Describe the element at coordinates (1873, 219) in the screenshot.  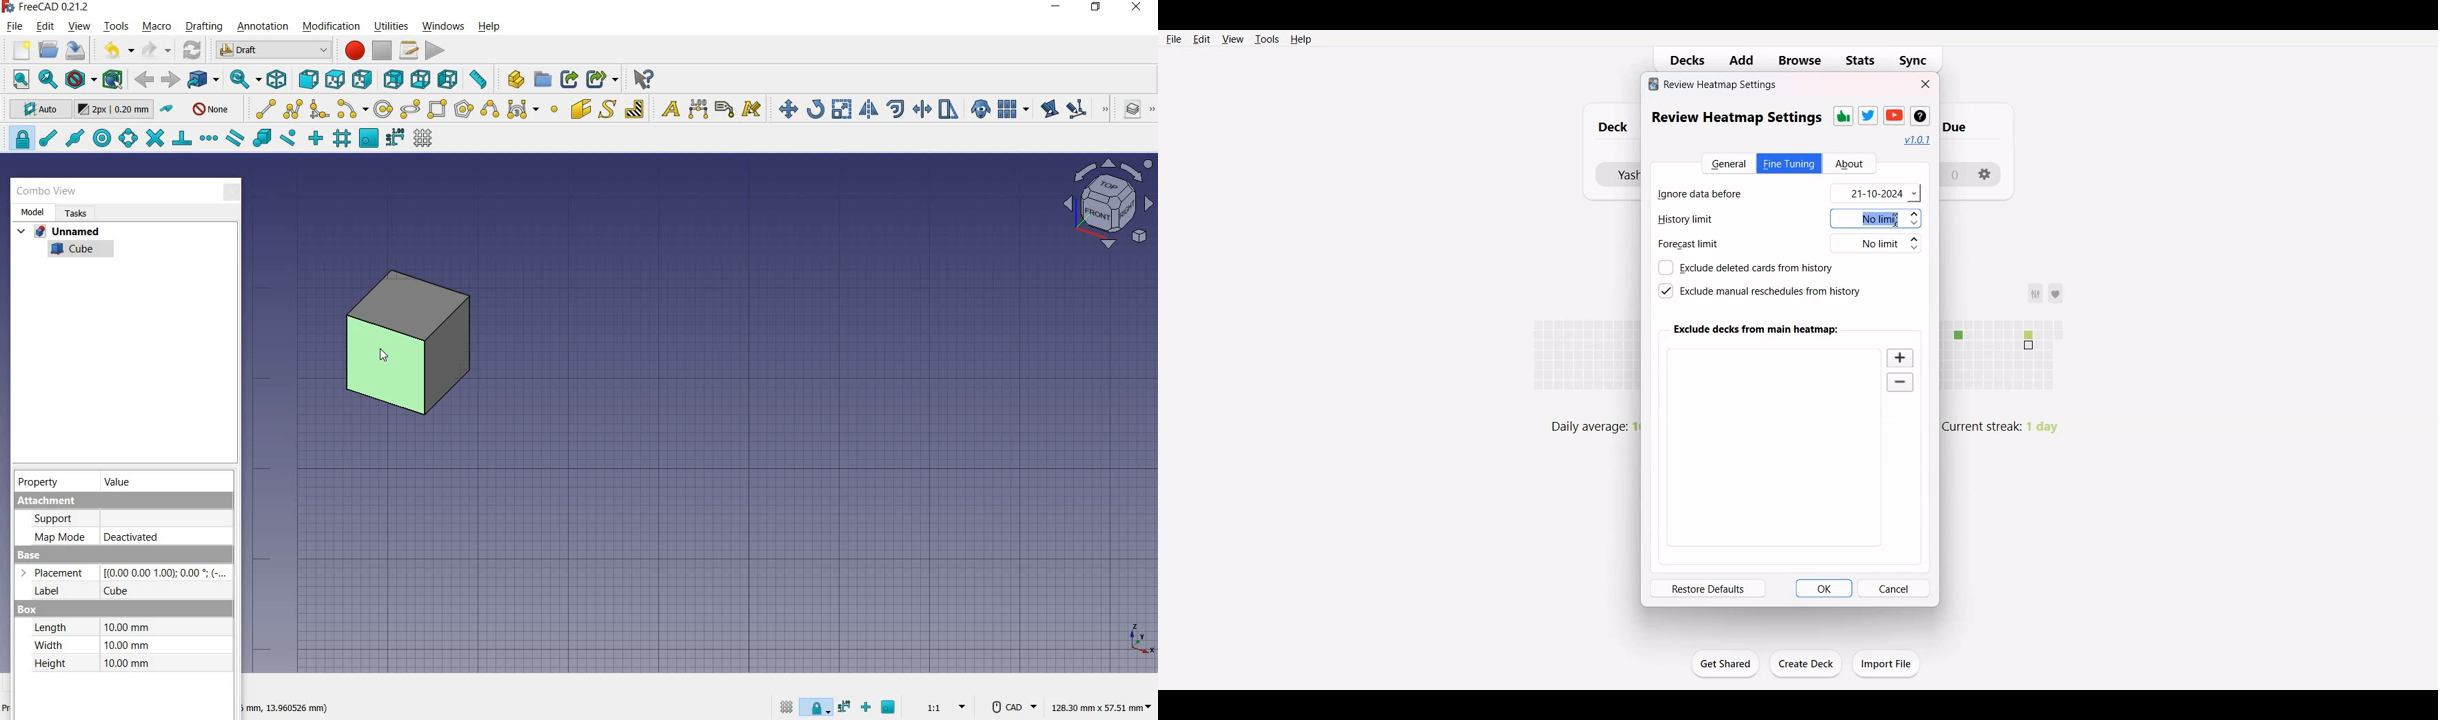
I see `No limit` at that location.